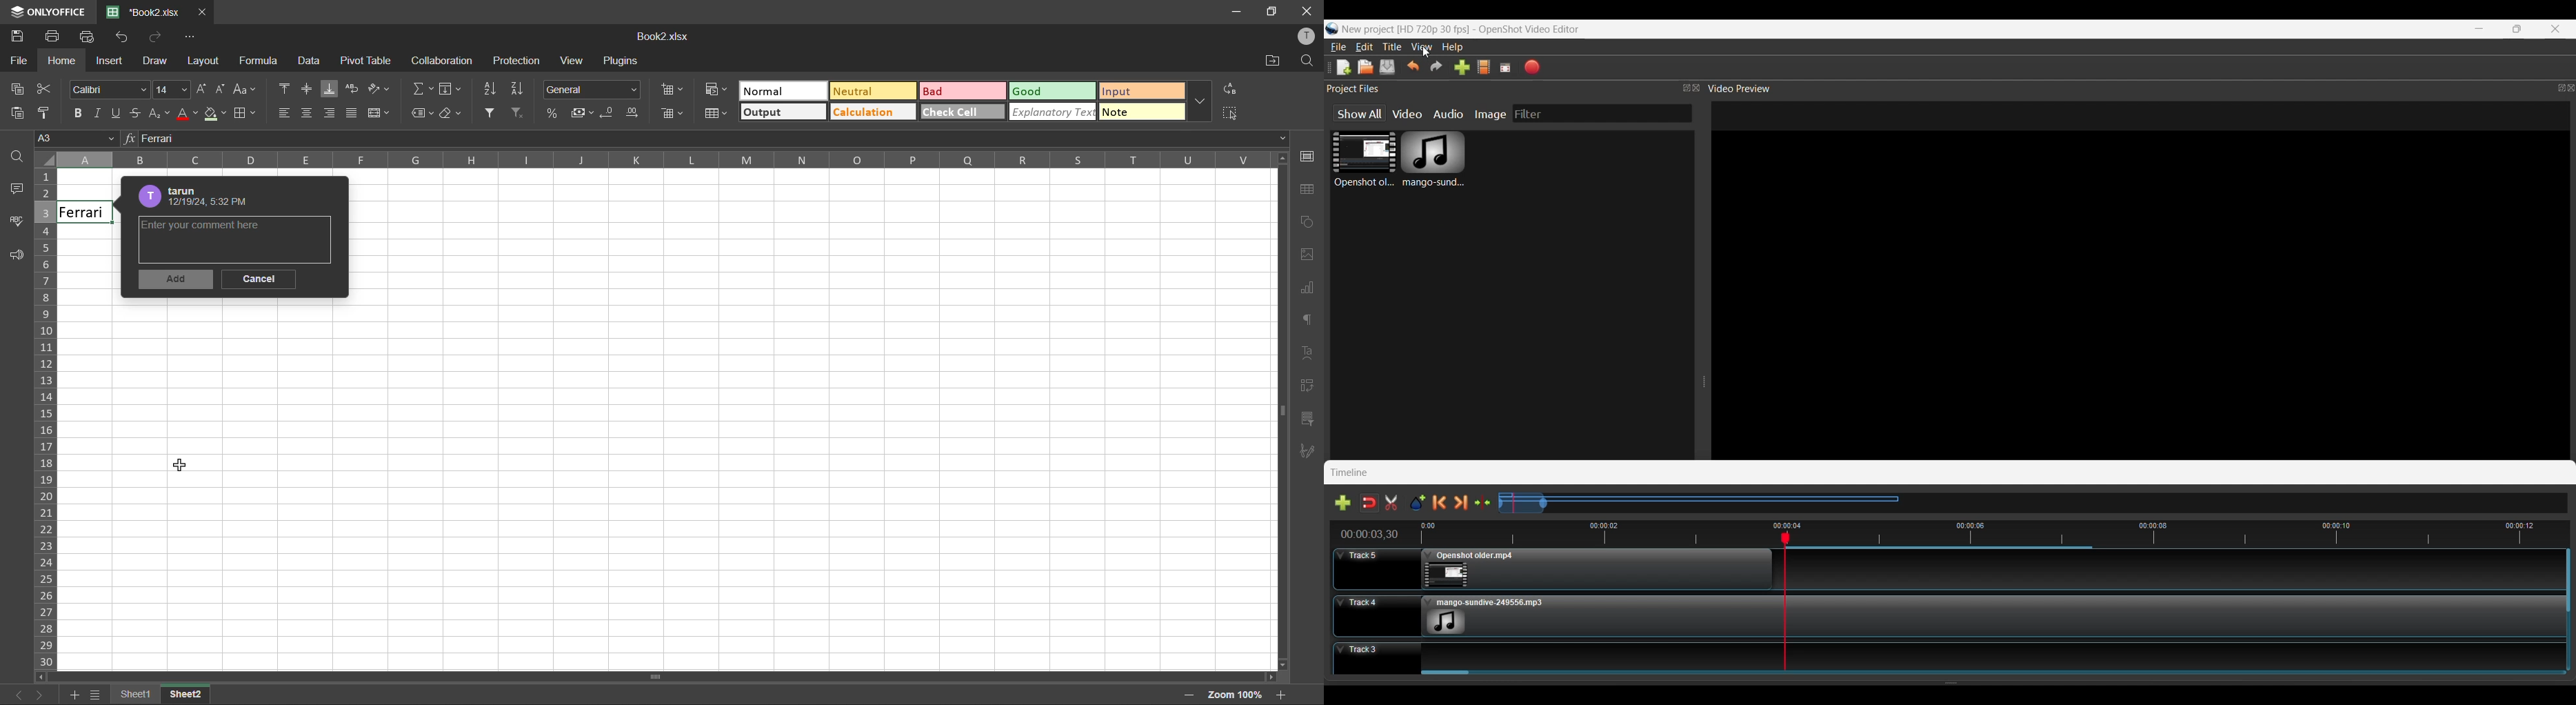 This screenshot has width=2576, height=728. What do you see at coordinates (158, 38) in the screenshot?
I see `redo` at bounding box center [158, 38].